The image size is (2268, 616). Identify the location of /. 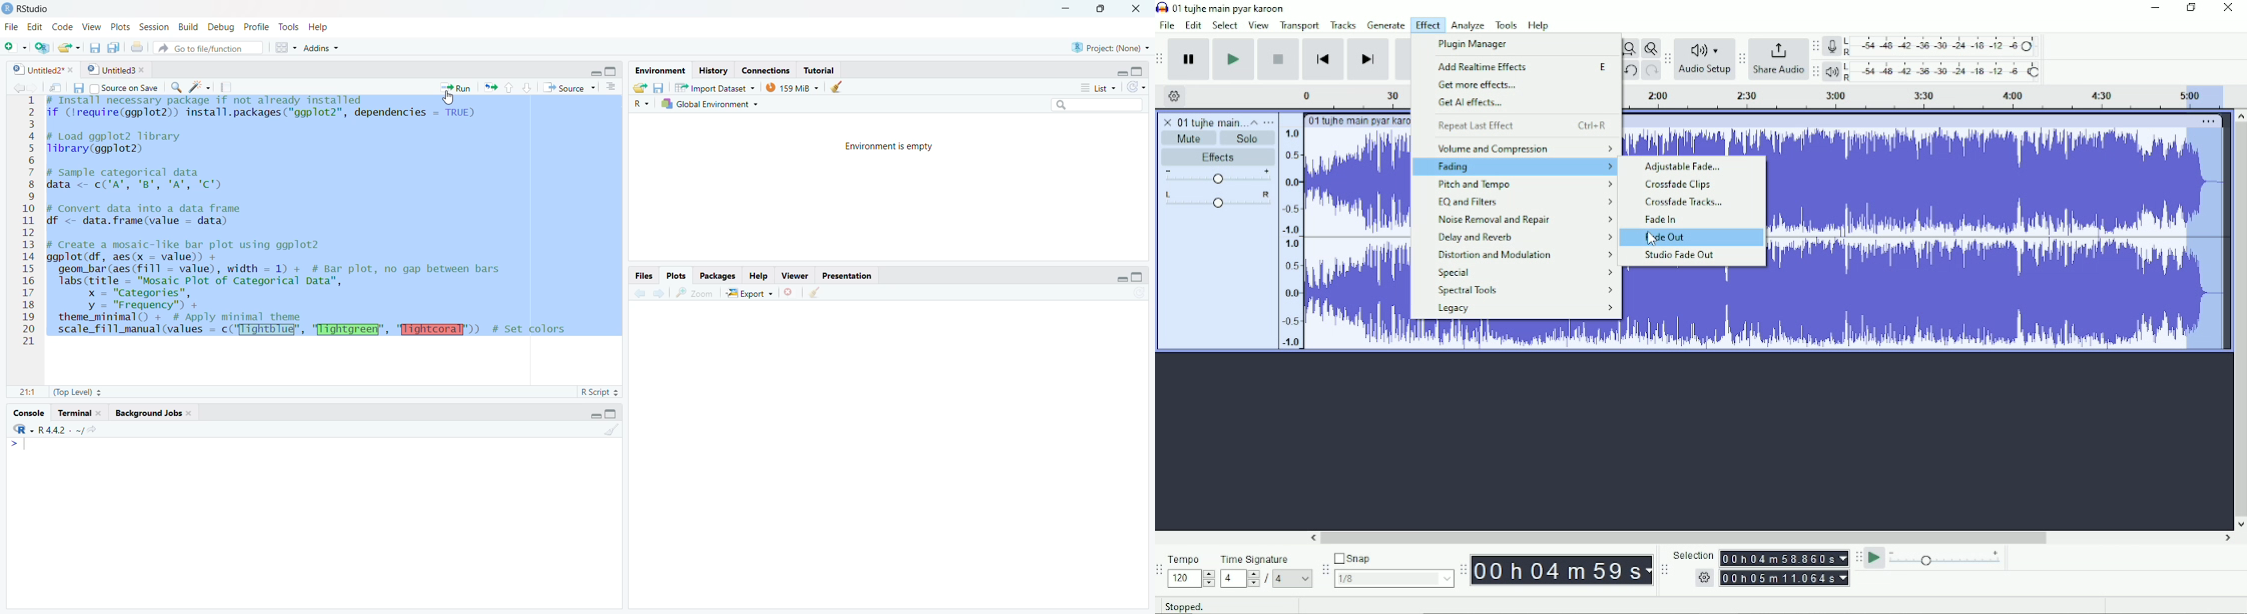
(1267, 579).